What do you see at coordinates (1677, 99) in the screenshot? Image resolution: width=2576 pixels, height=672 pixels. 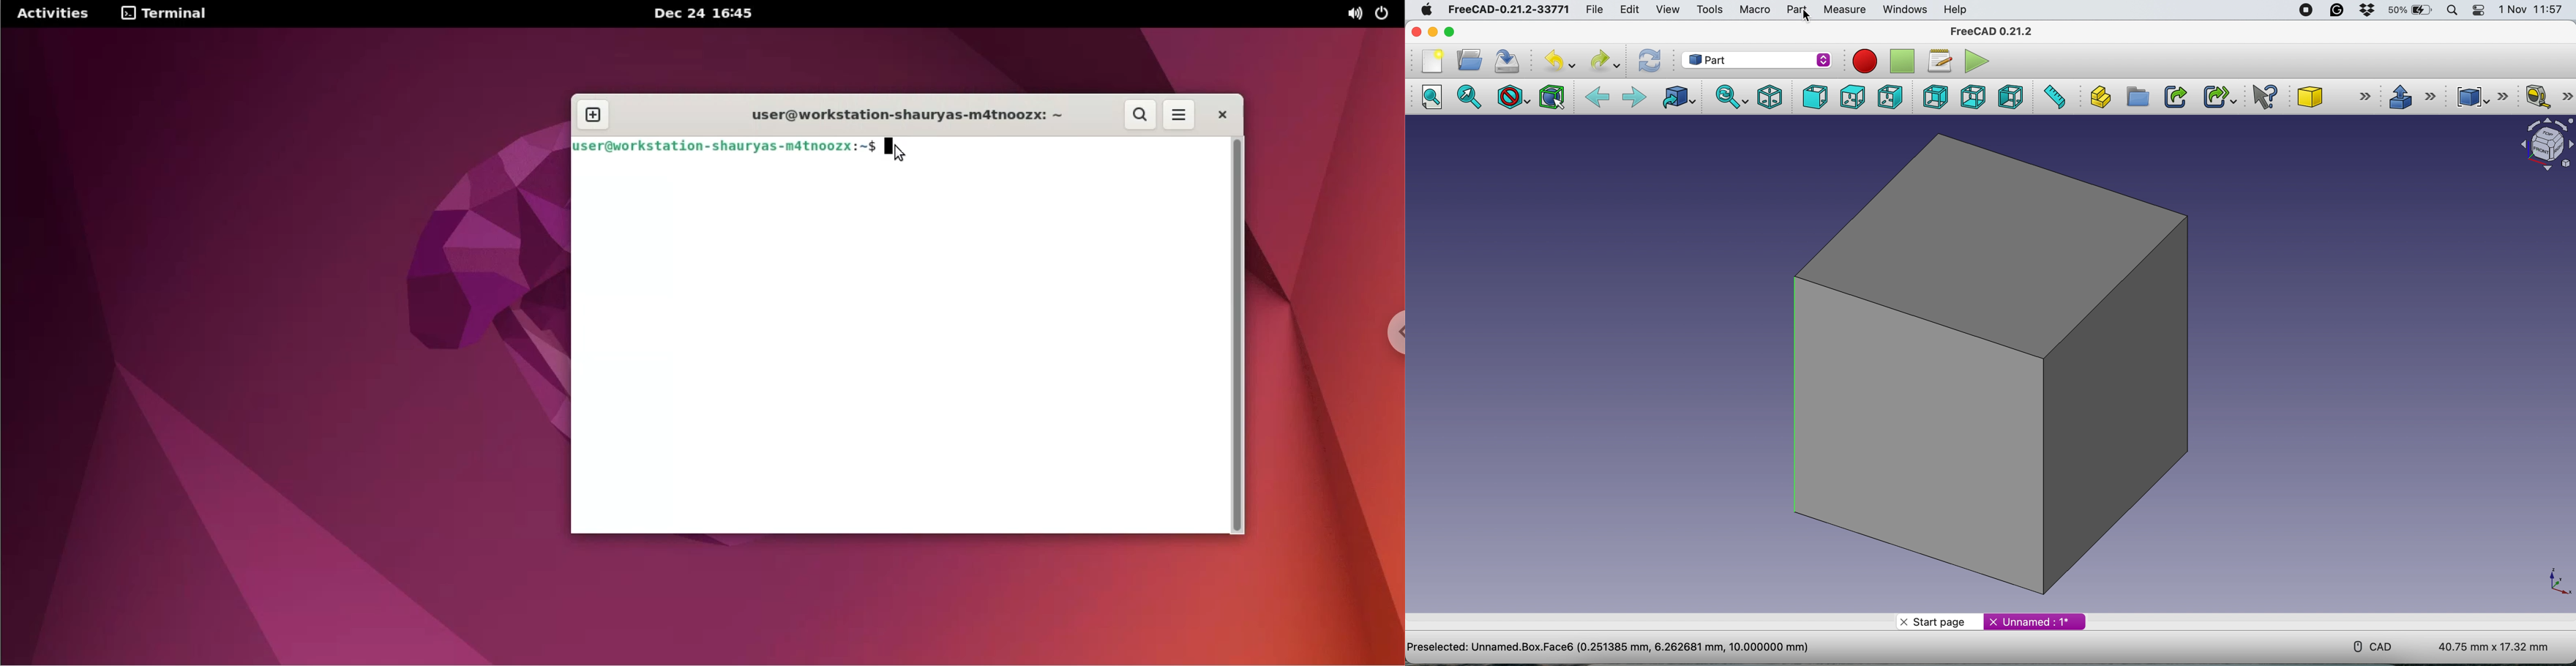 I see `go to linked object` at bounding box center [1677, 99].